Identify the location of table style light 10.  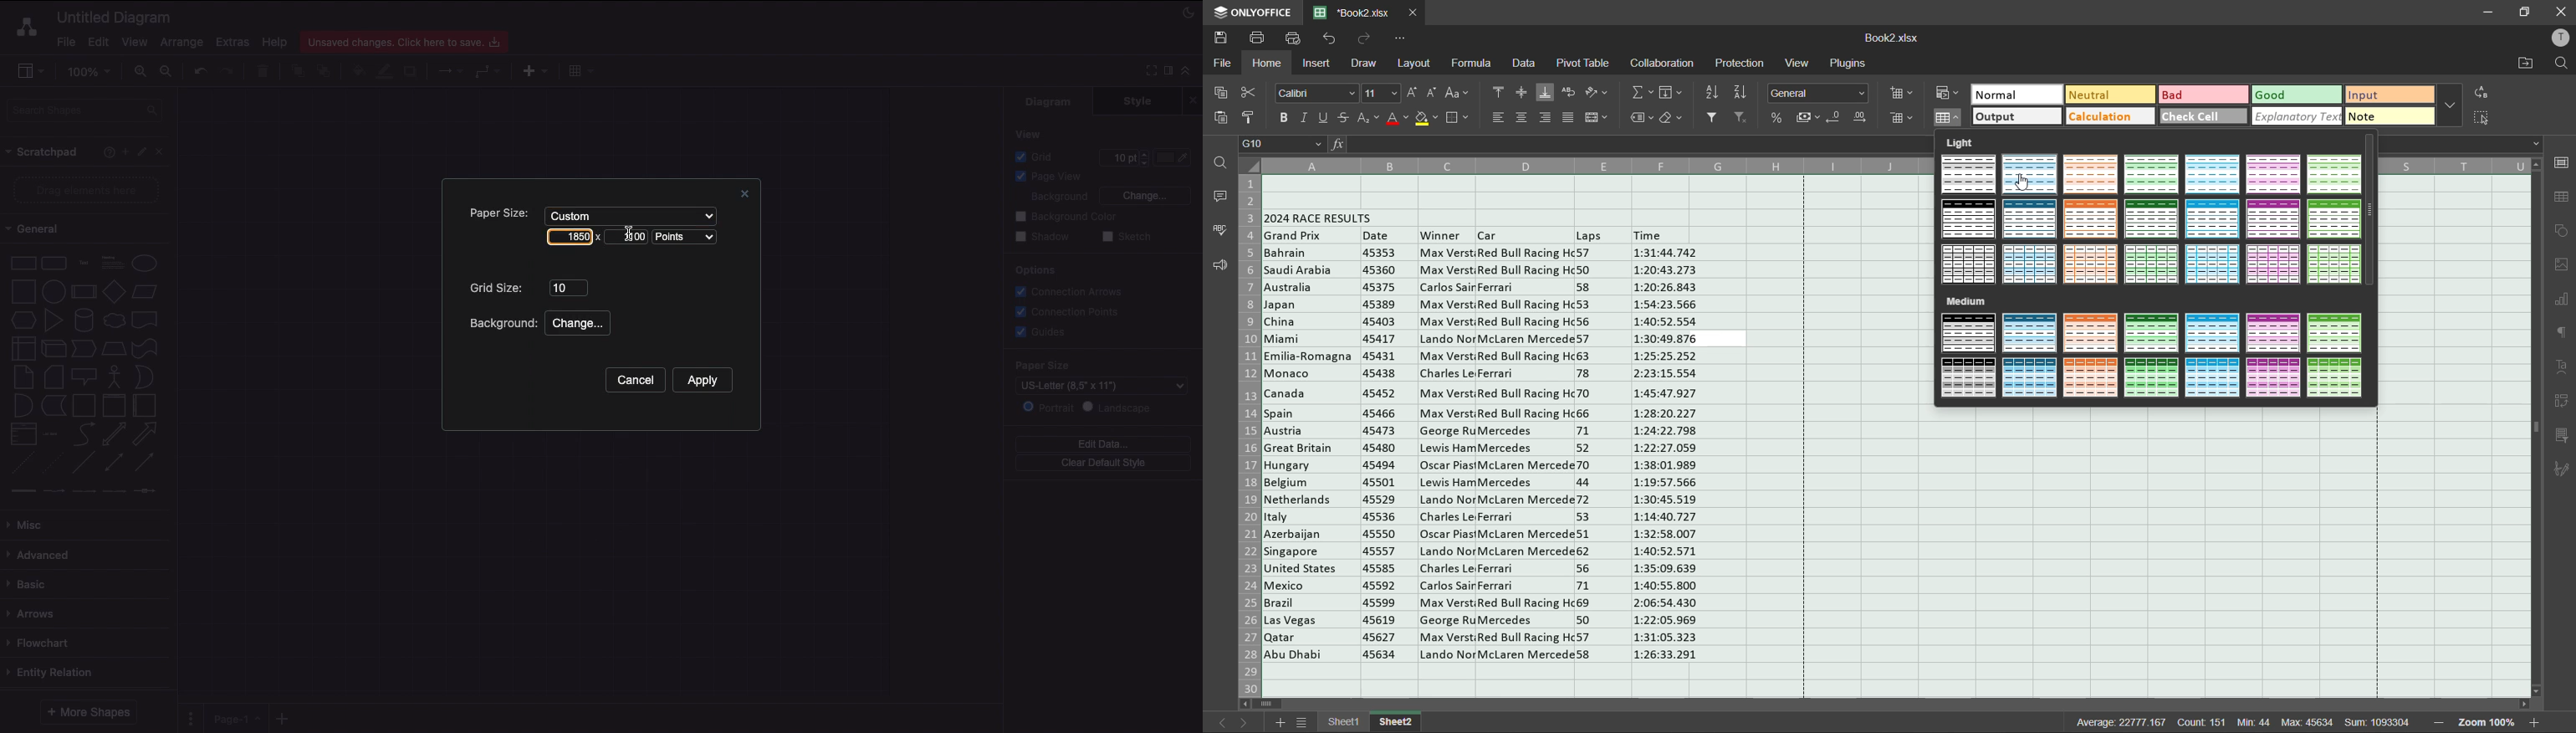
(2092, 220).